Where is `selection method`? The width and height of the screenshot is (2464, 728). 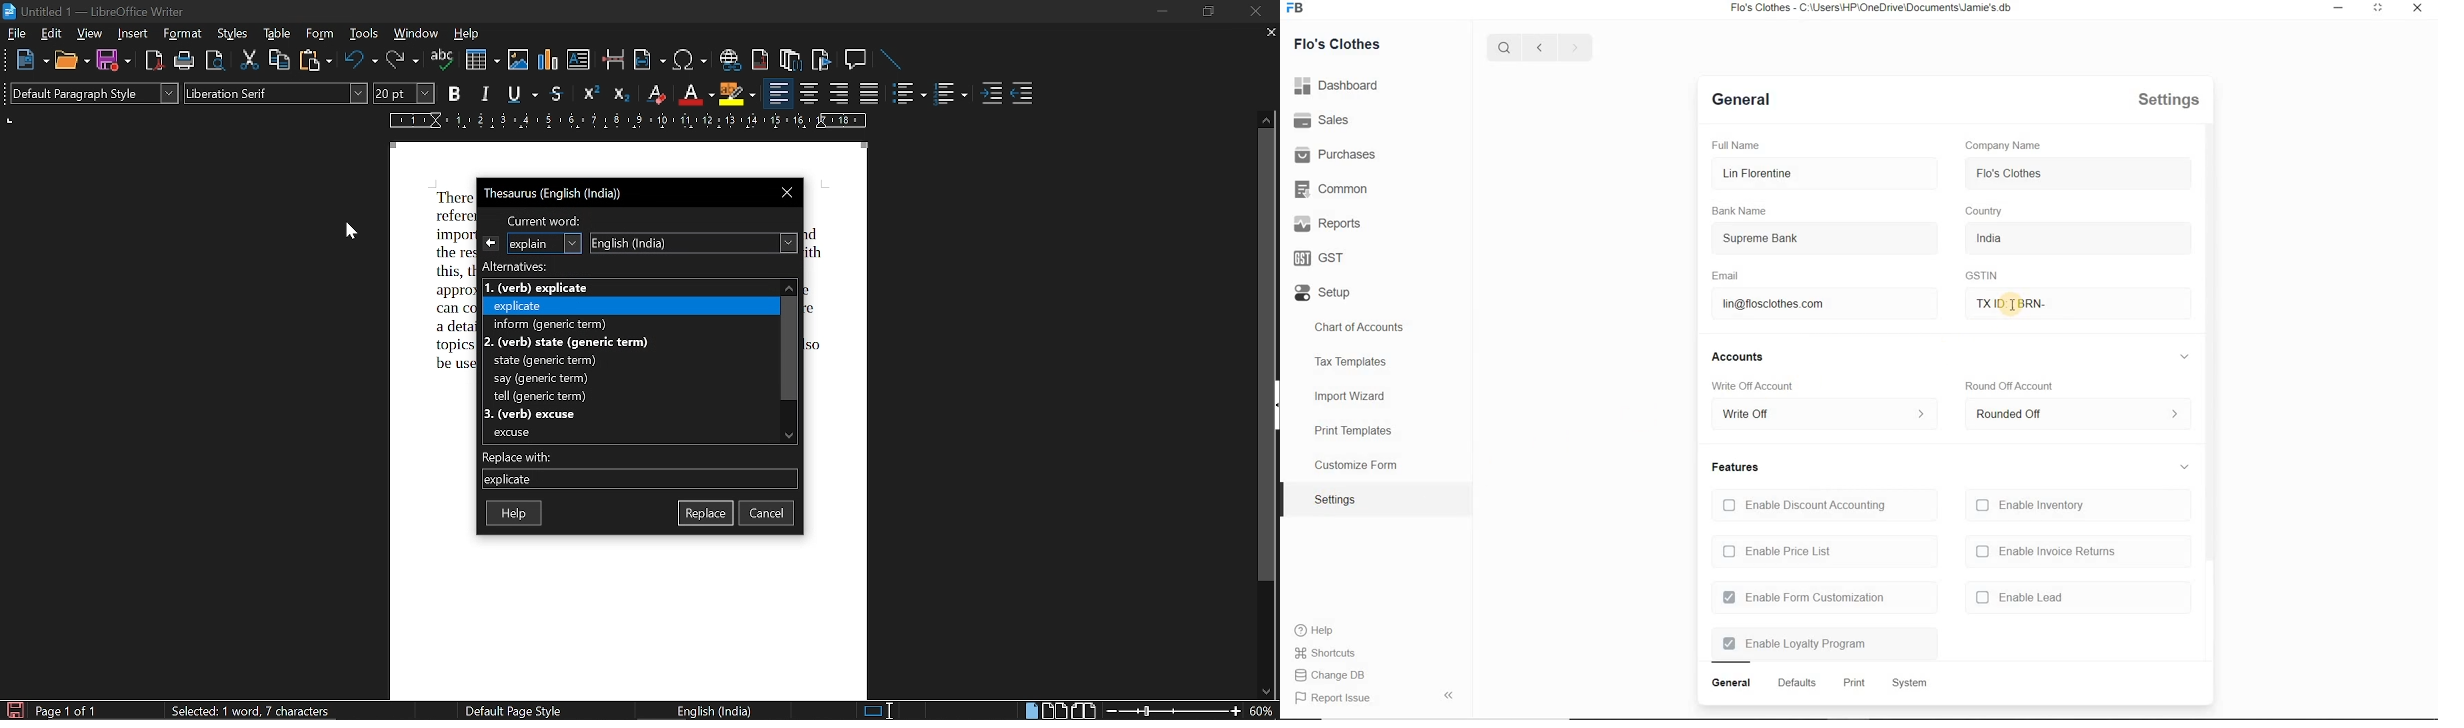
selection method is located at coordinates (877, 710).